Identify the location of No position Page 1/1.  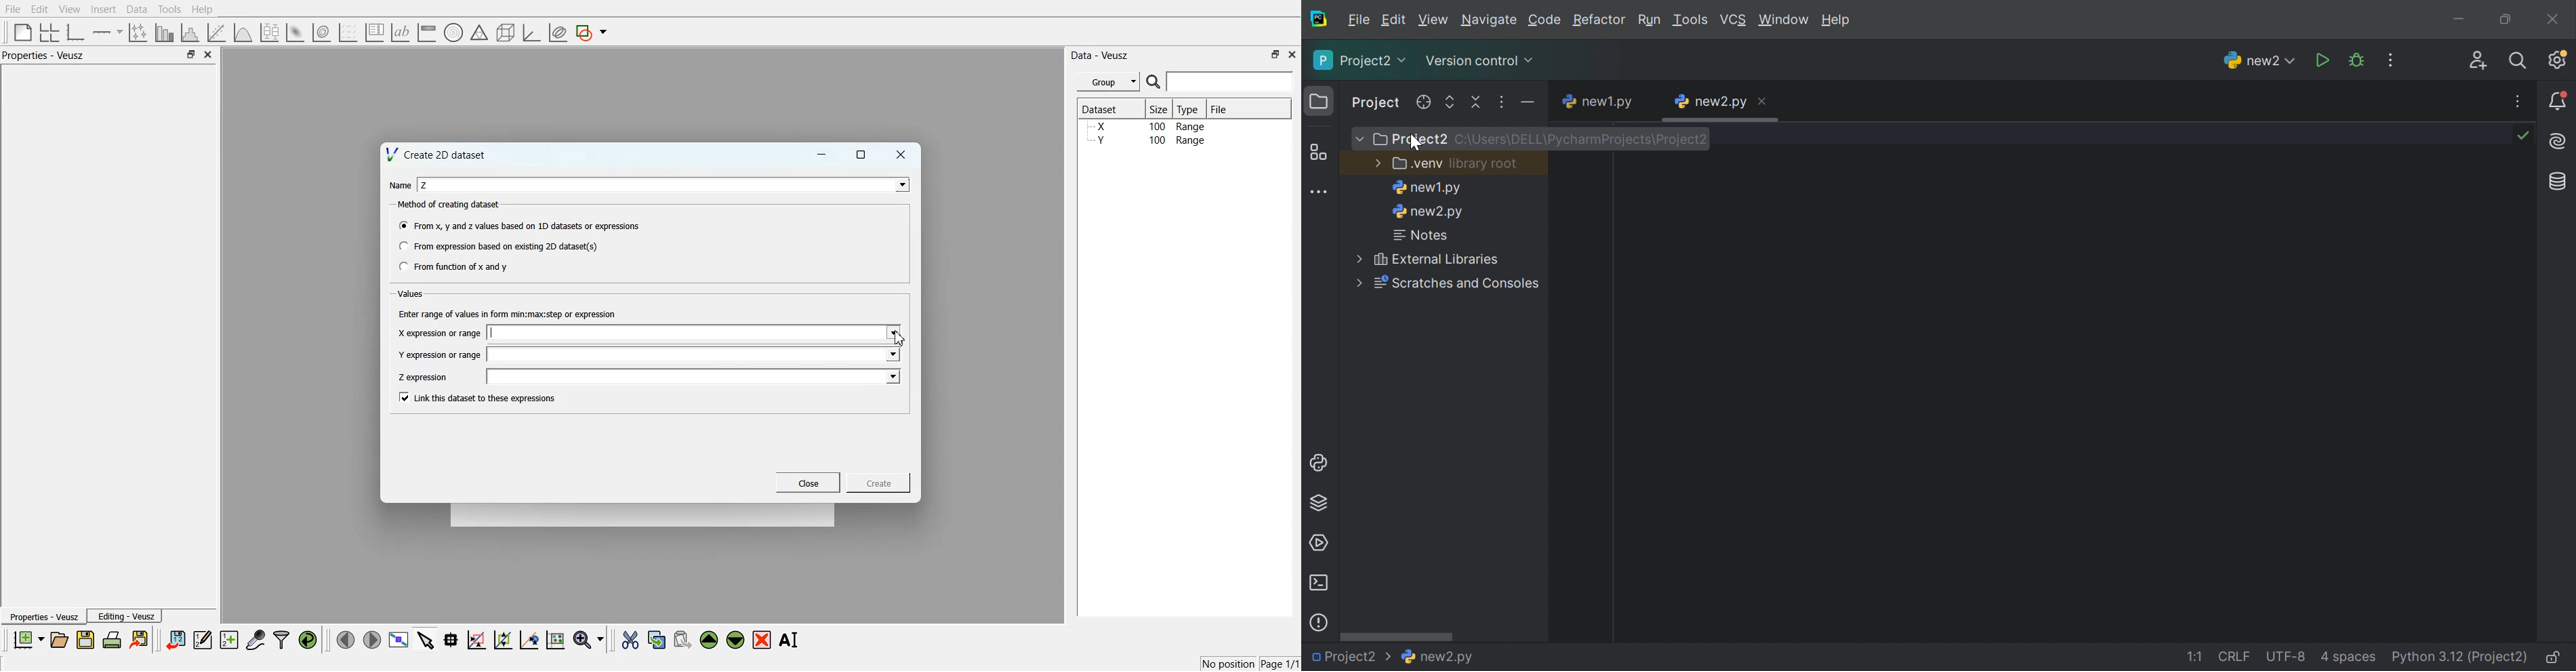
(1250, 664).